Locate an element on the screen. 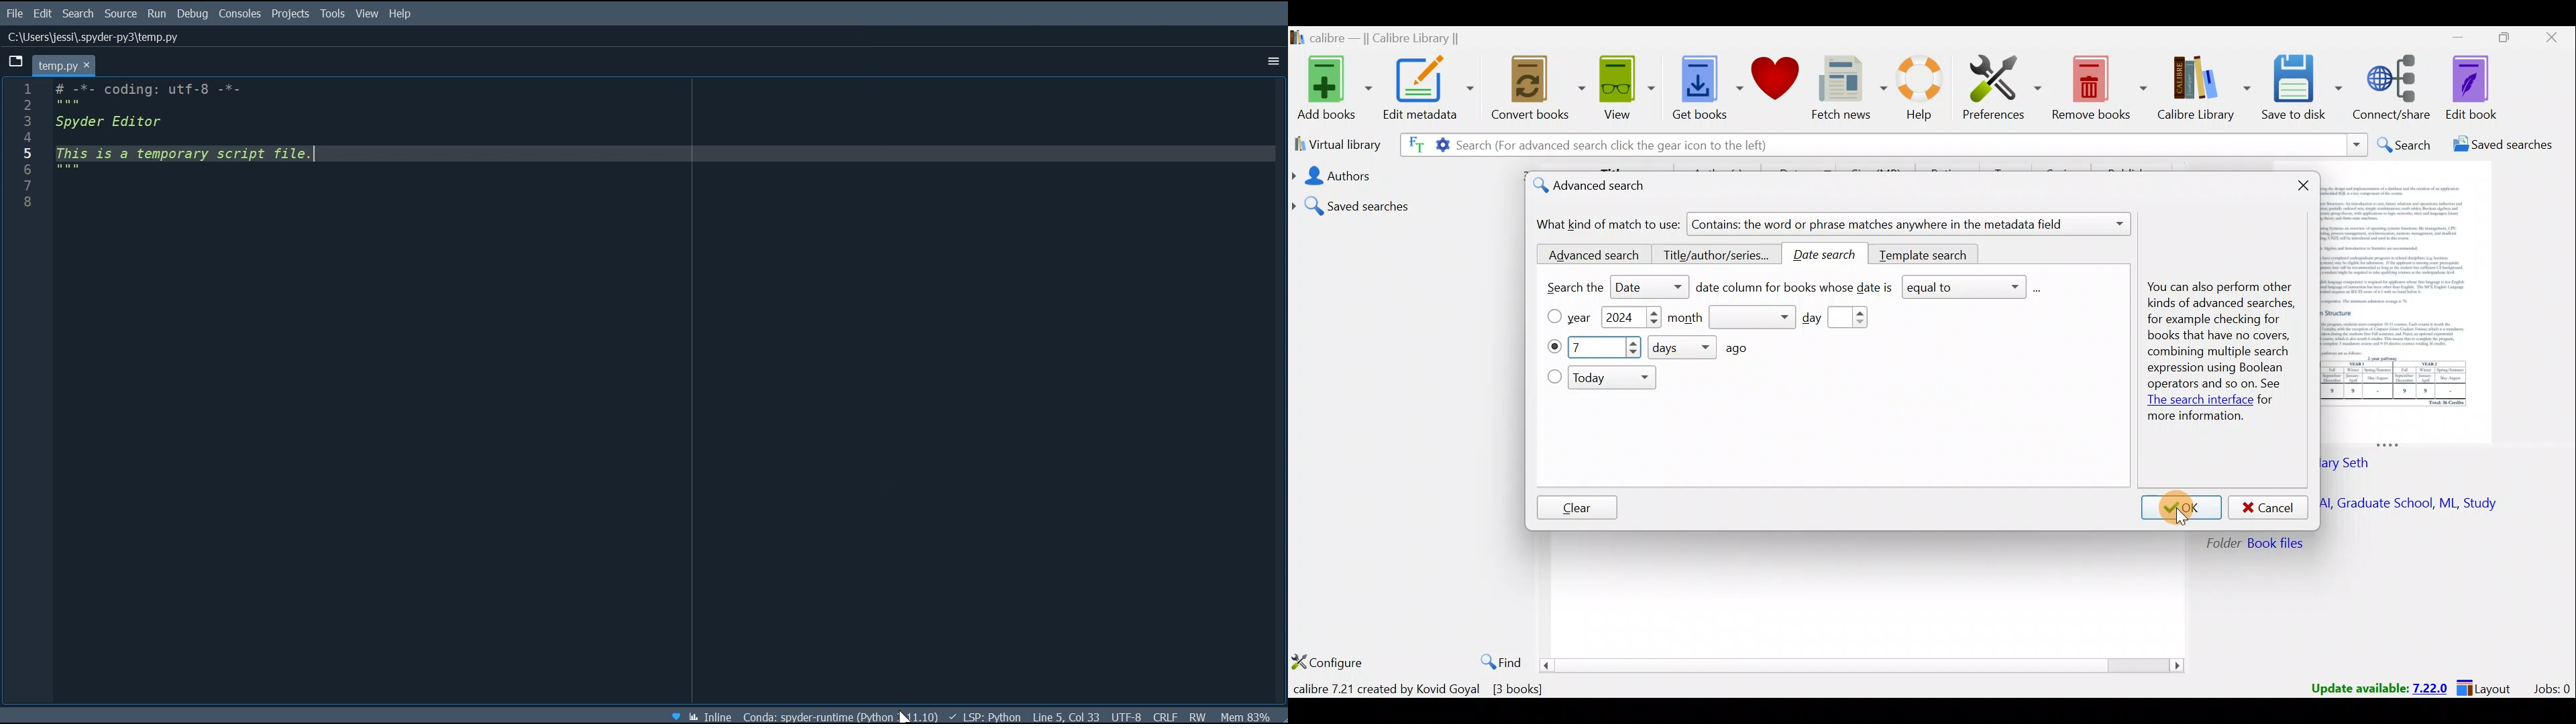 Image resolution: width=2576 pixels, height=728 pixels. Tools is located at coordinates (332, 14).